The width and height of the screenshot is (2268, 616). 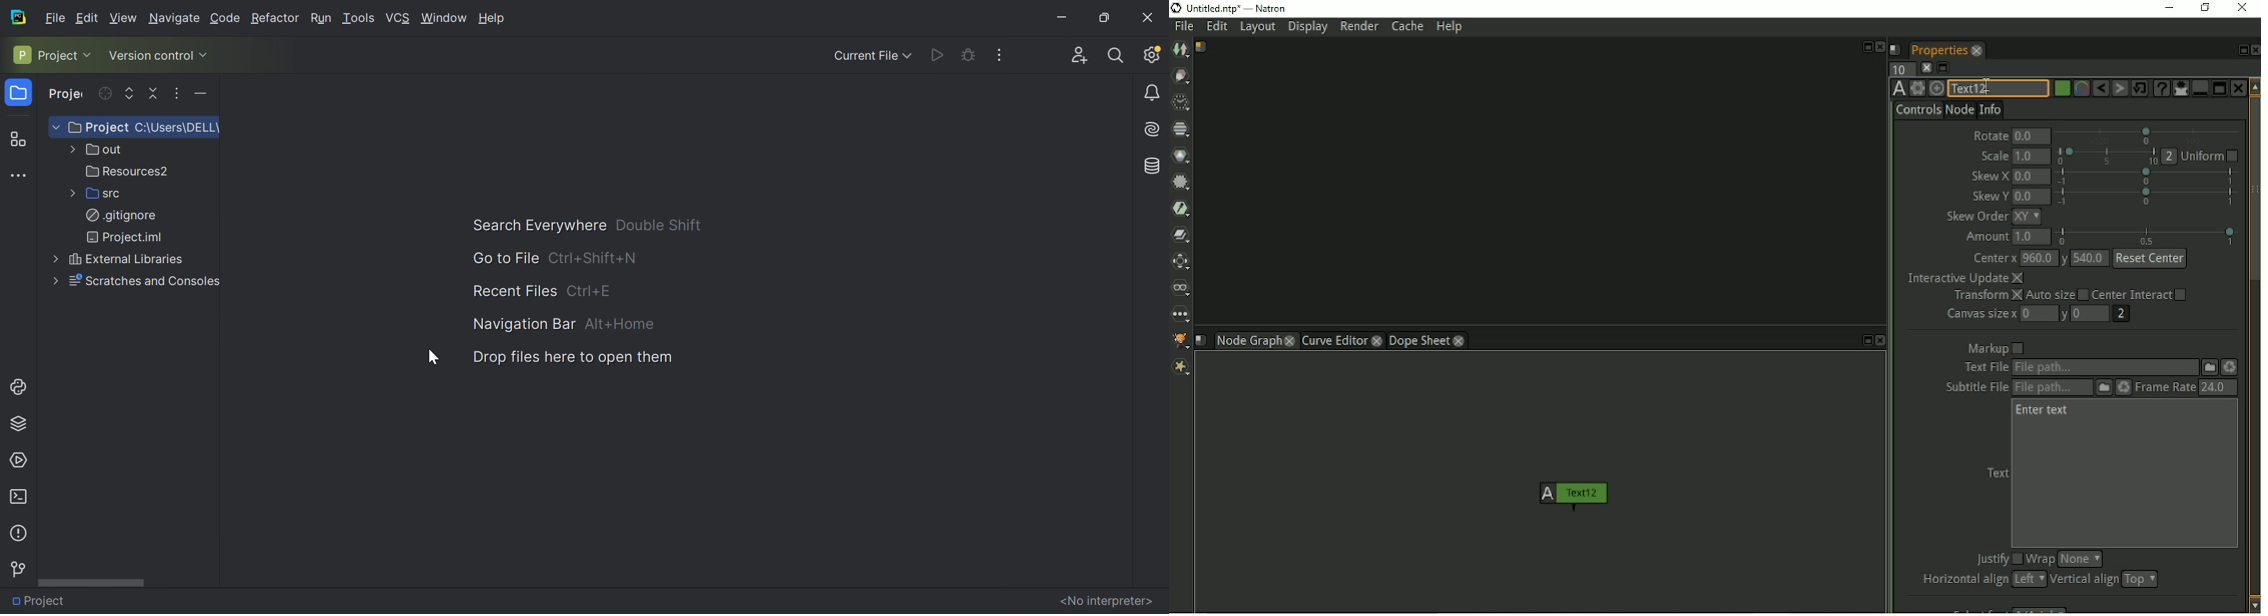 I want to click on C:\Users\DELL, so click(x=178, y=127).